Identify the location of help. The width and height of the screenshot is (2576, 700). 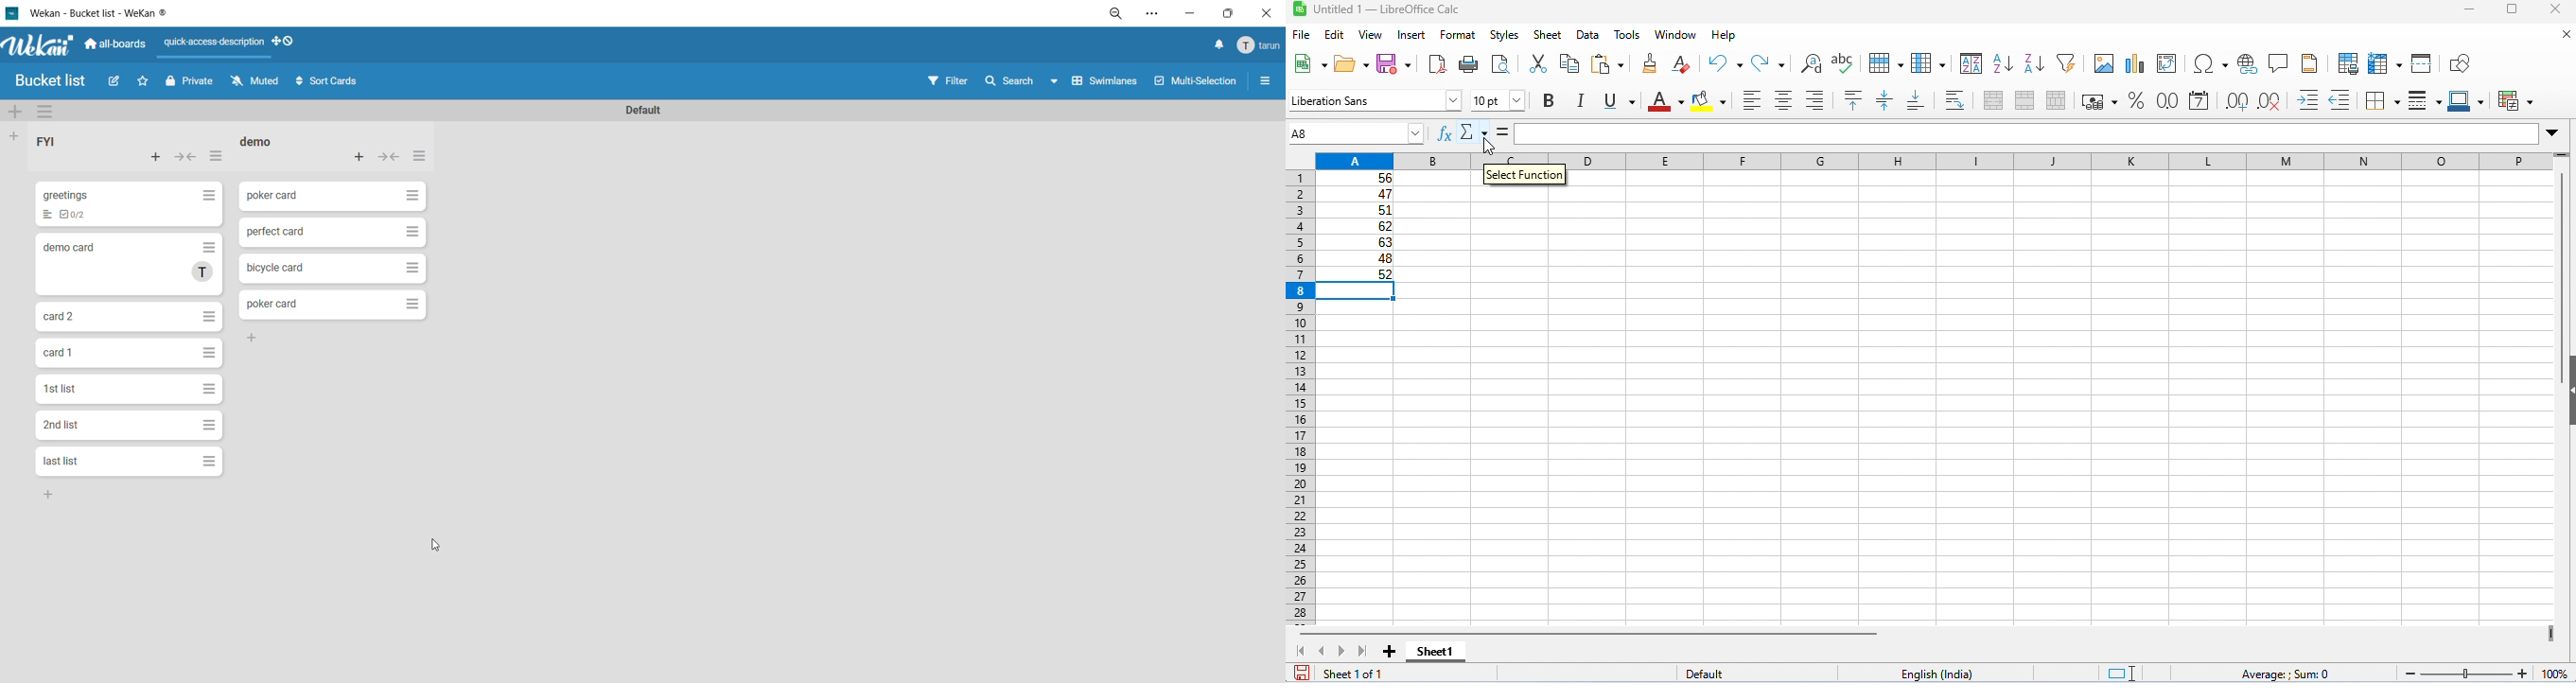
(1726, 35).